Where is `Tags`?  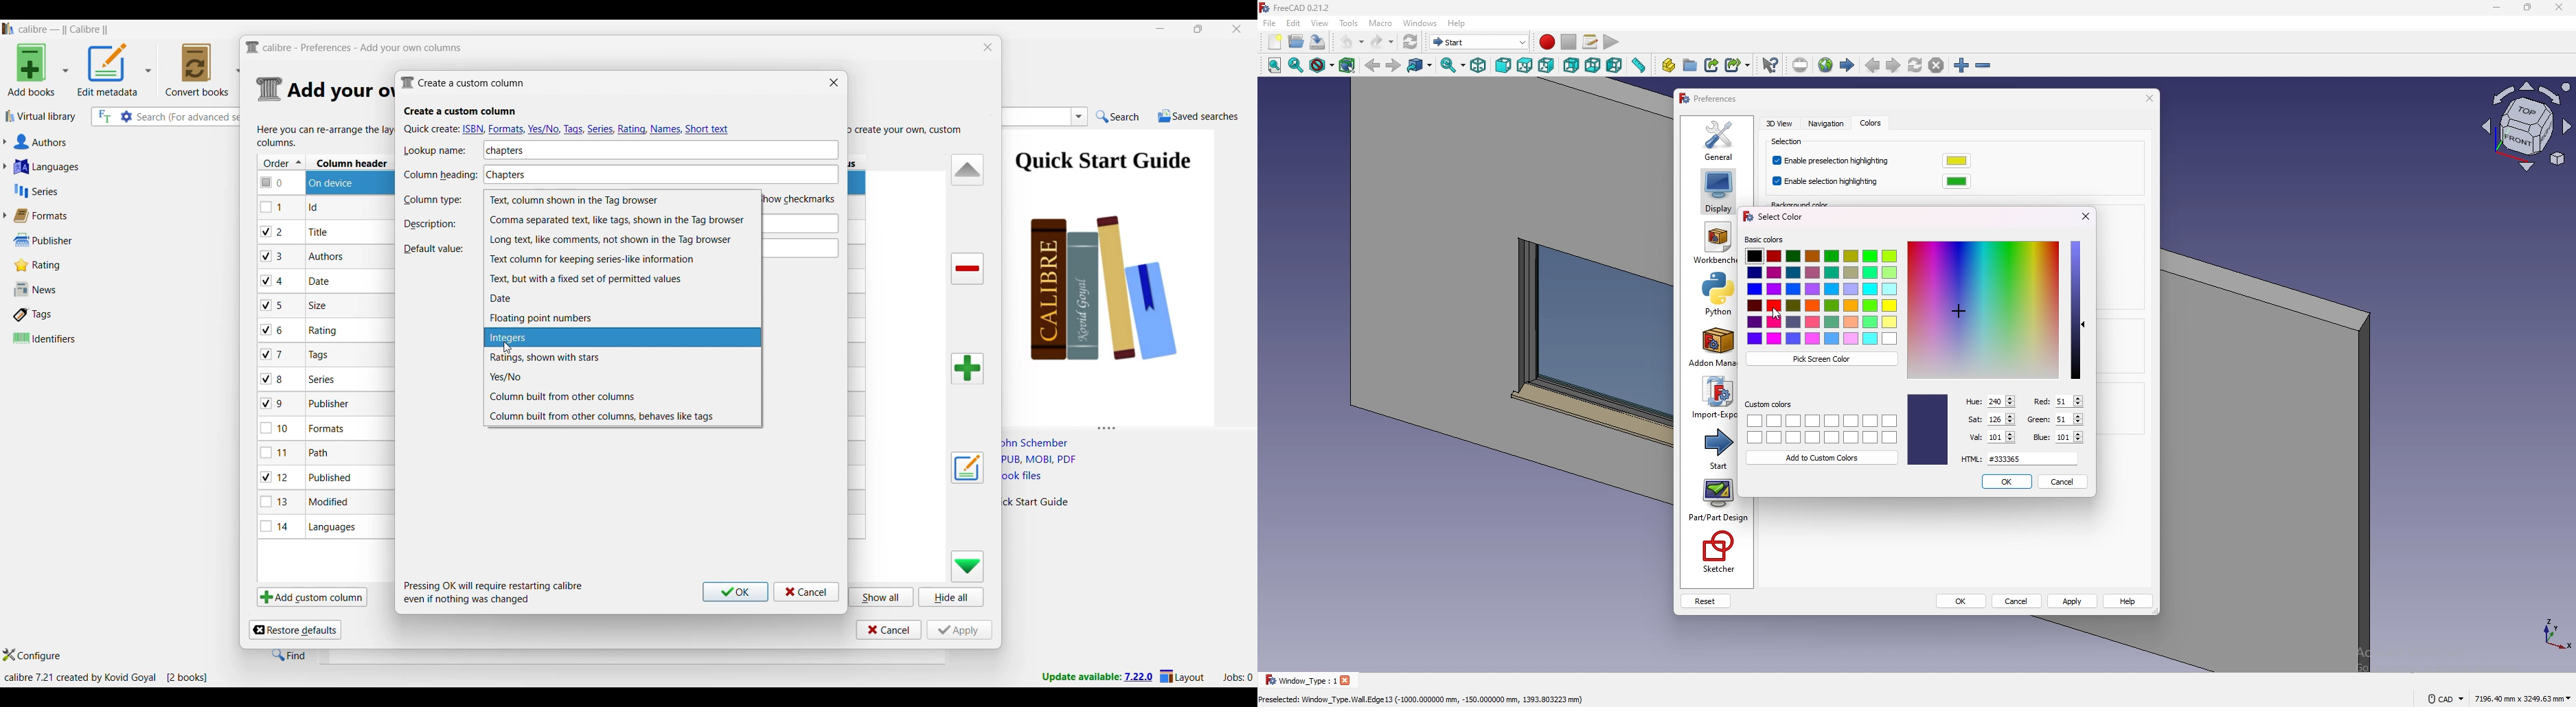
Tags is located at coordinates (61, 314).